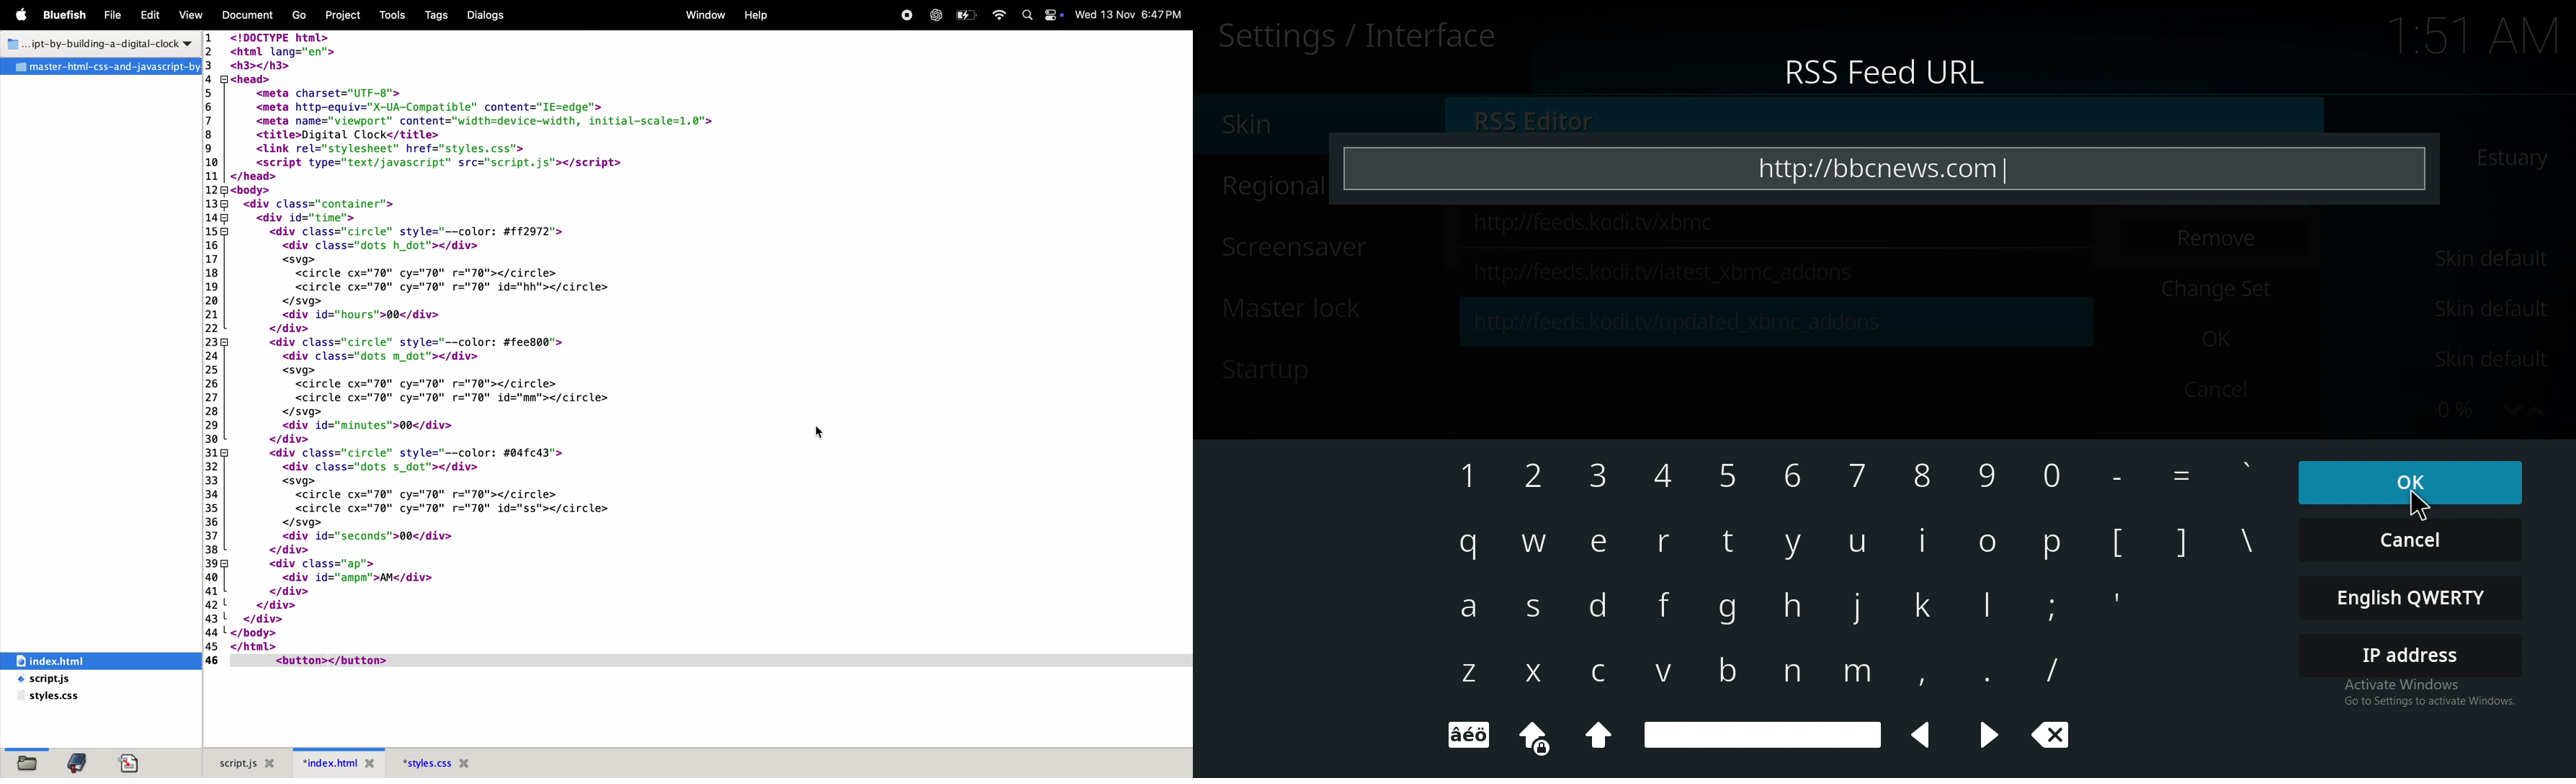  What do you see at coordinates (2184, 547) in the screenshot?
I see `]` at bounding box center [2184, 547].